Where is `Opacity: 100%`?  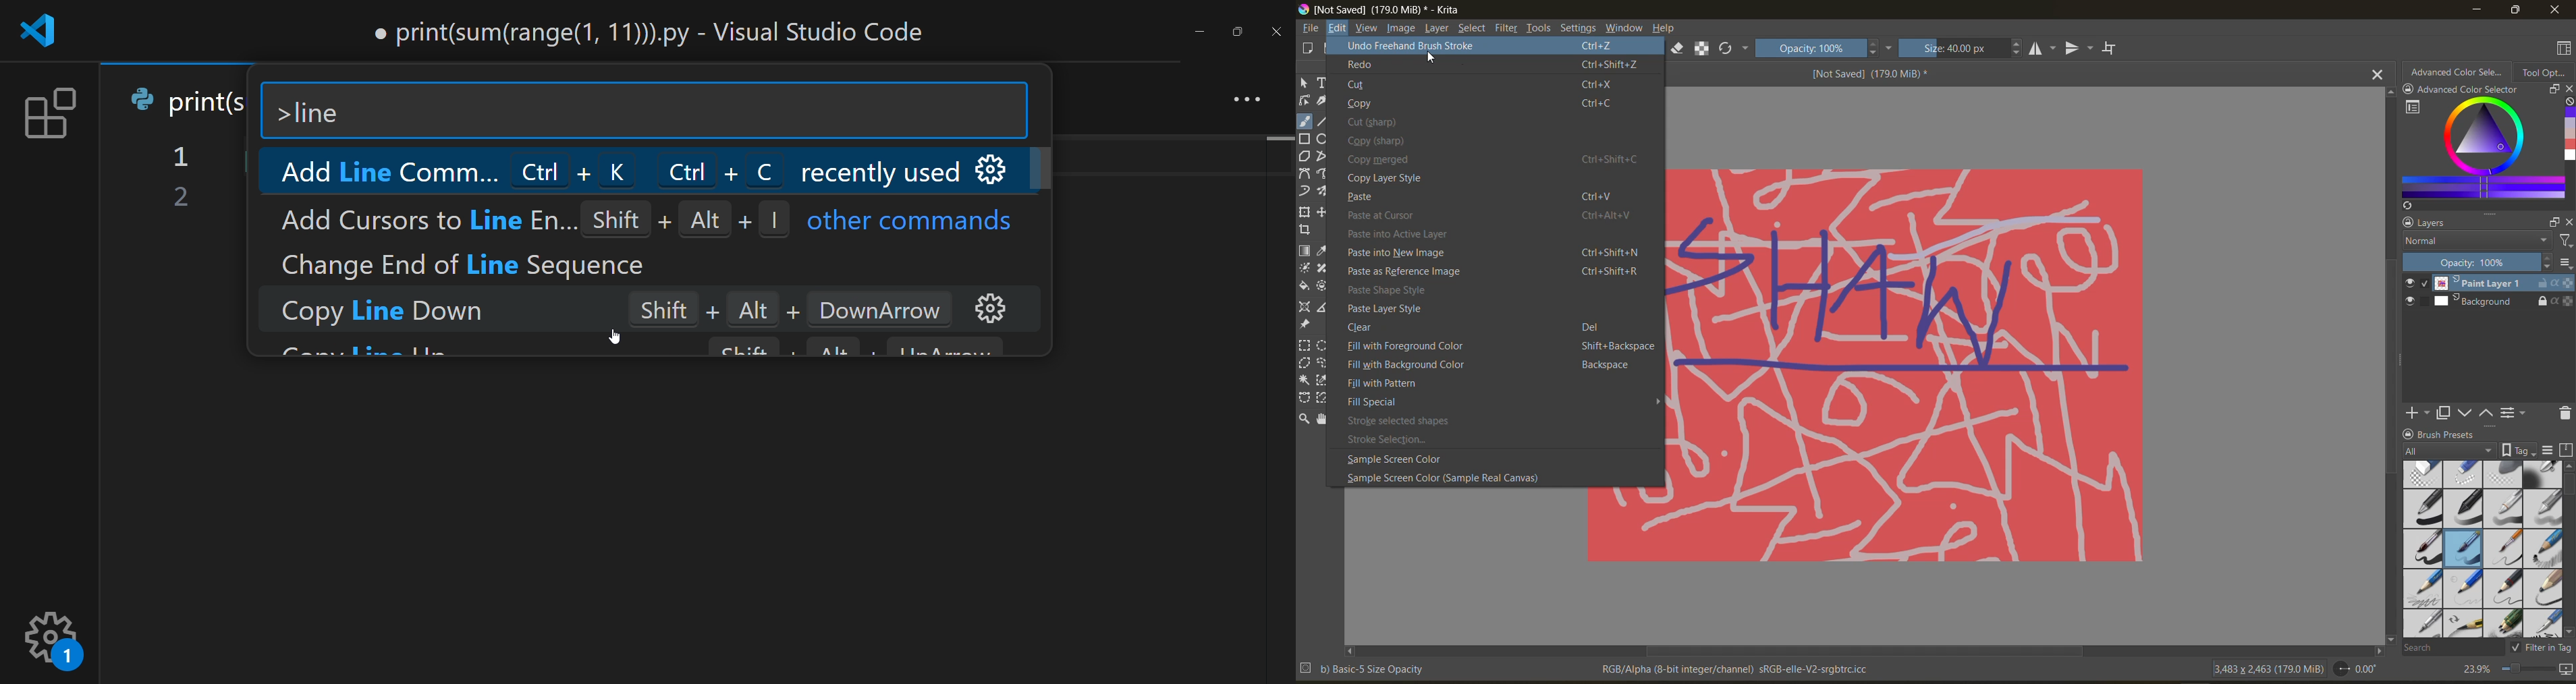
Opacity: 100% is located at coordinates (2478, 263).